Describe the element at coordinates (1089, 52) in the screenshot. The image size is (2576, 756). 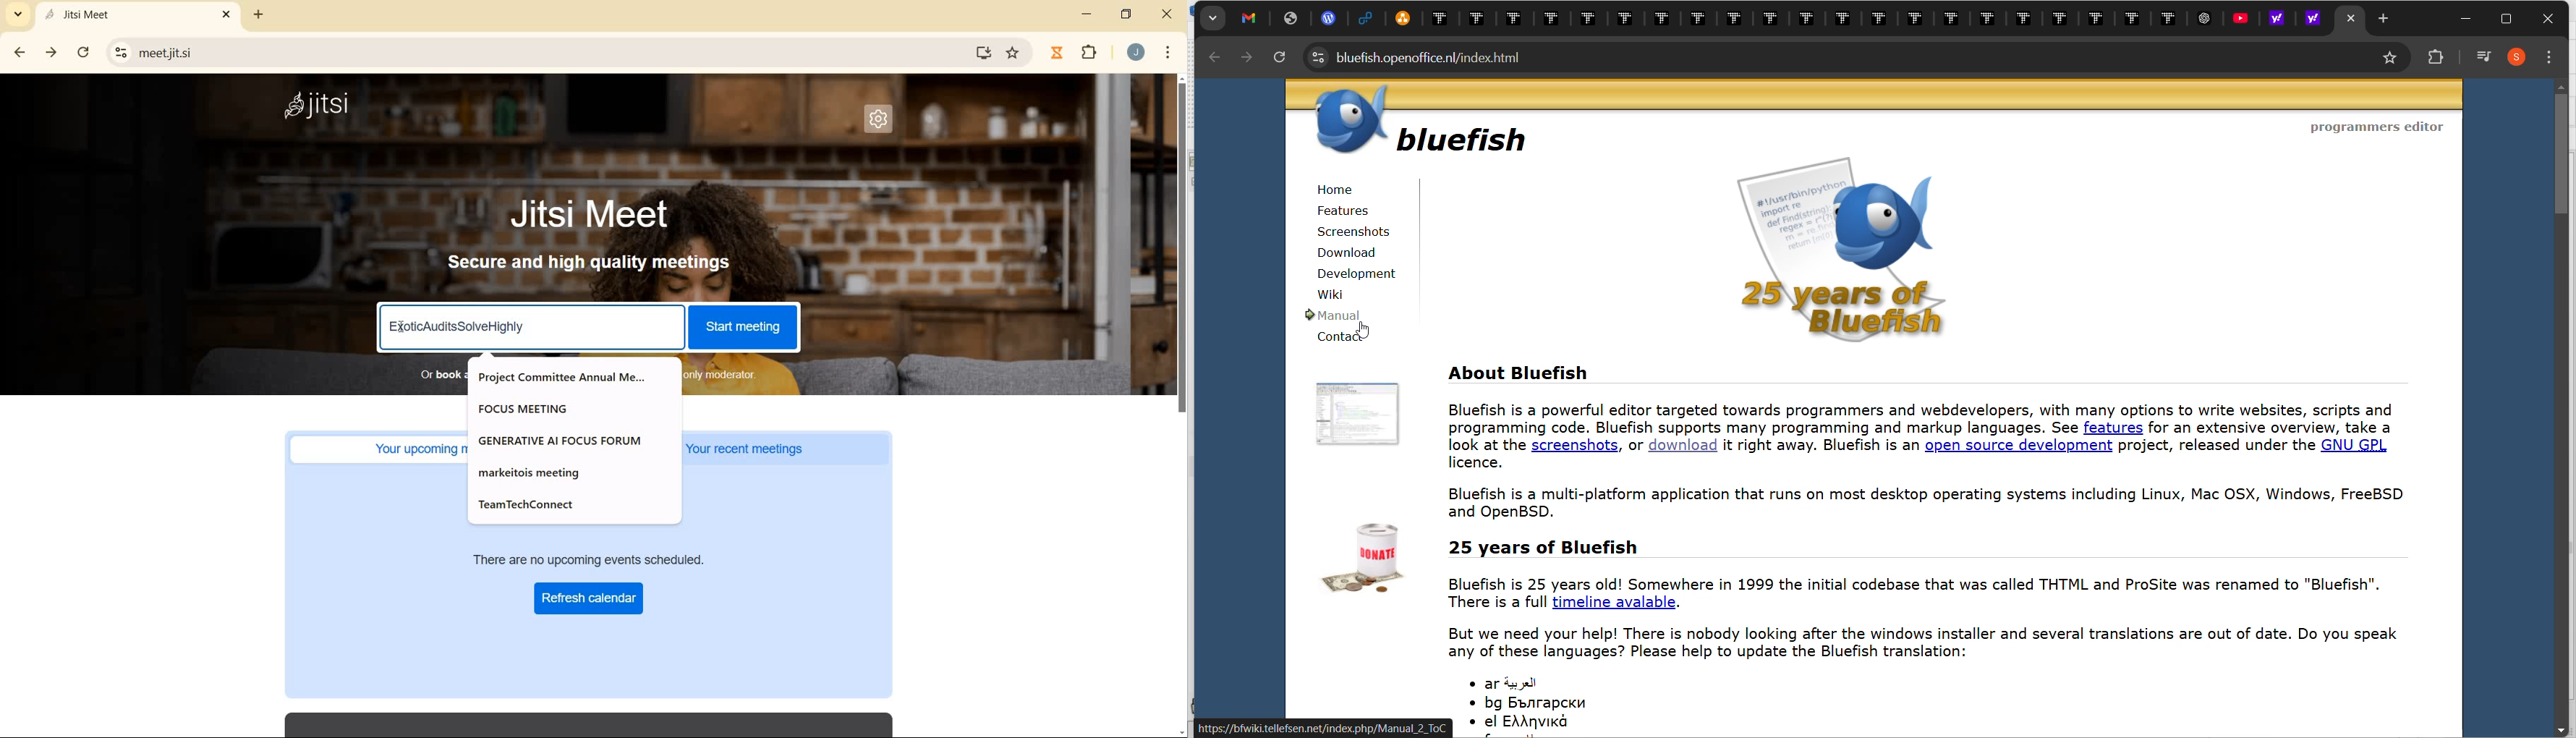
I see `extensions` at that location.